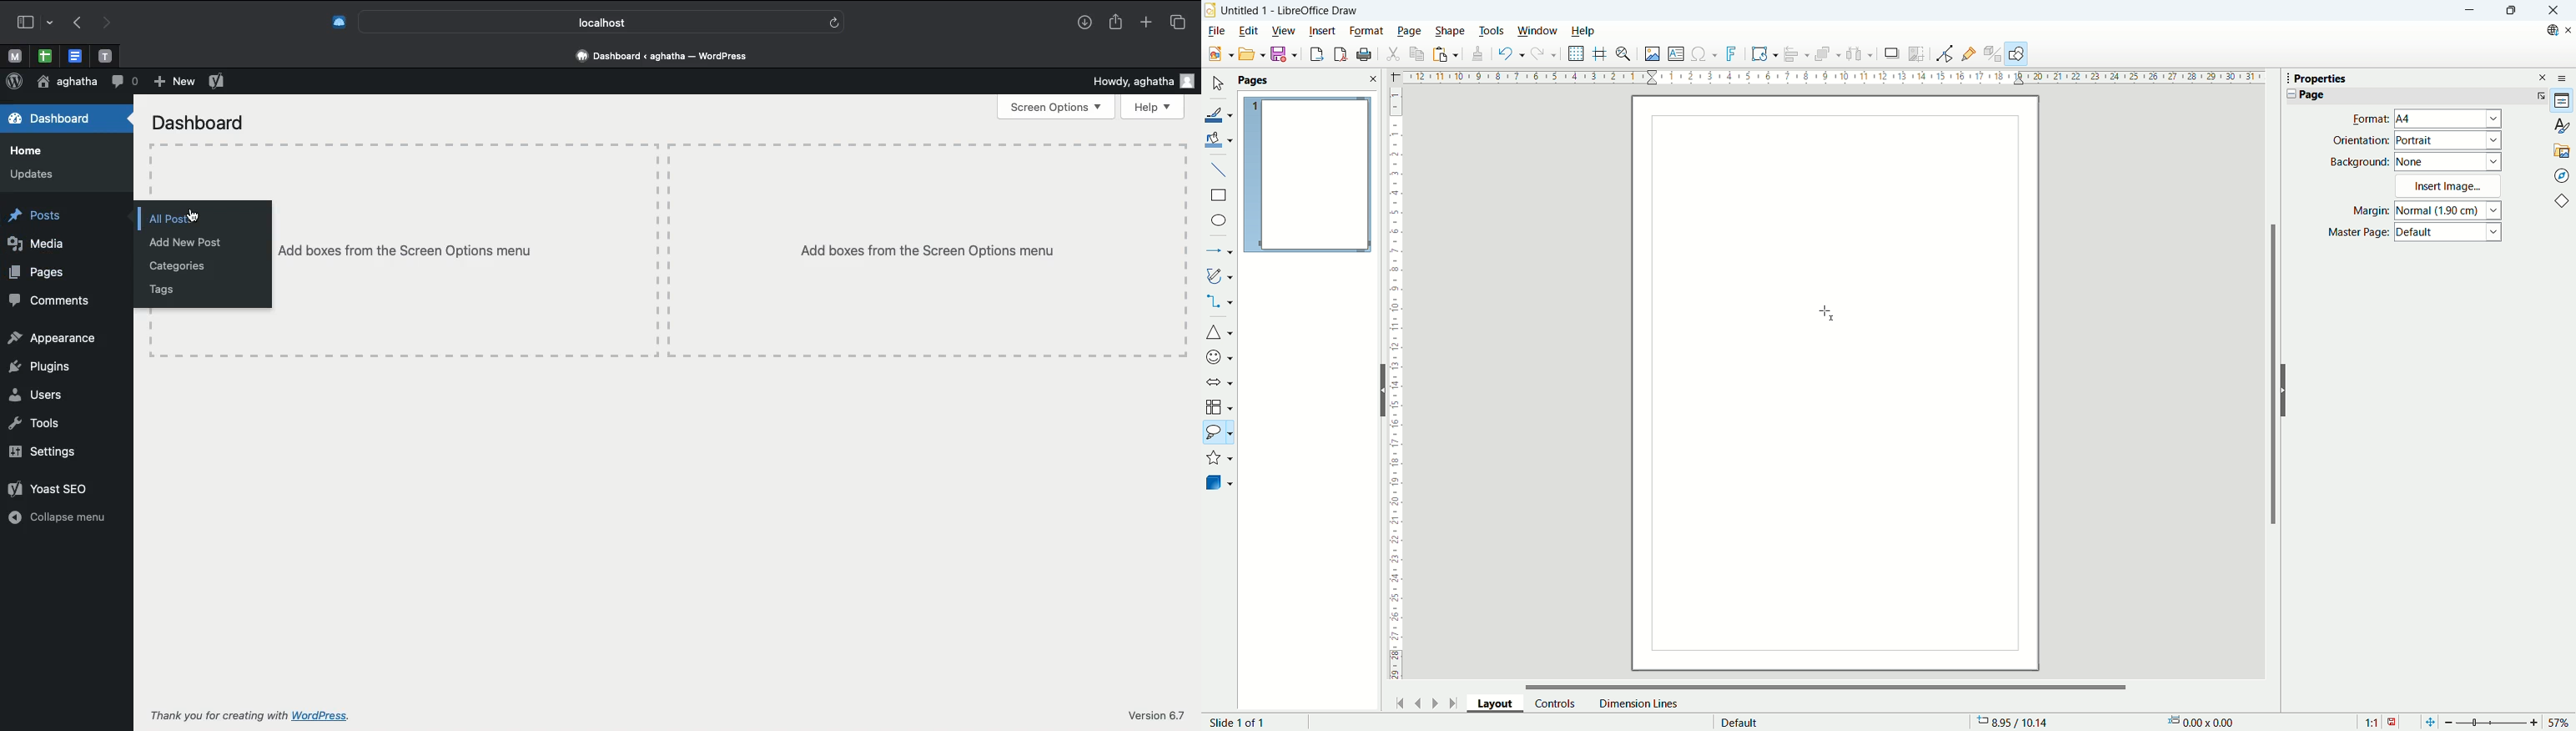 The width and height of the screenshot is (2576, 756). What do you see at coordinates (1970, 53) in the screenshot?
I see `gluepoint function` at bounding box center [1970, 53].